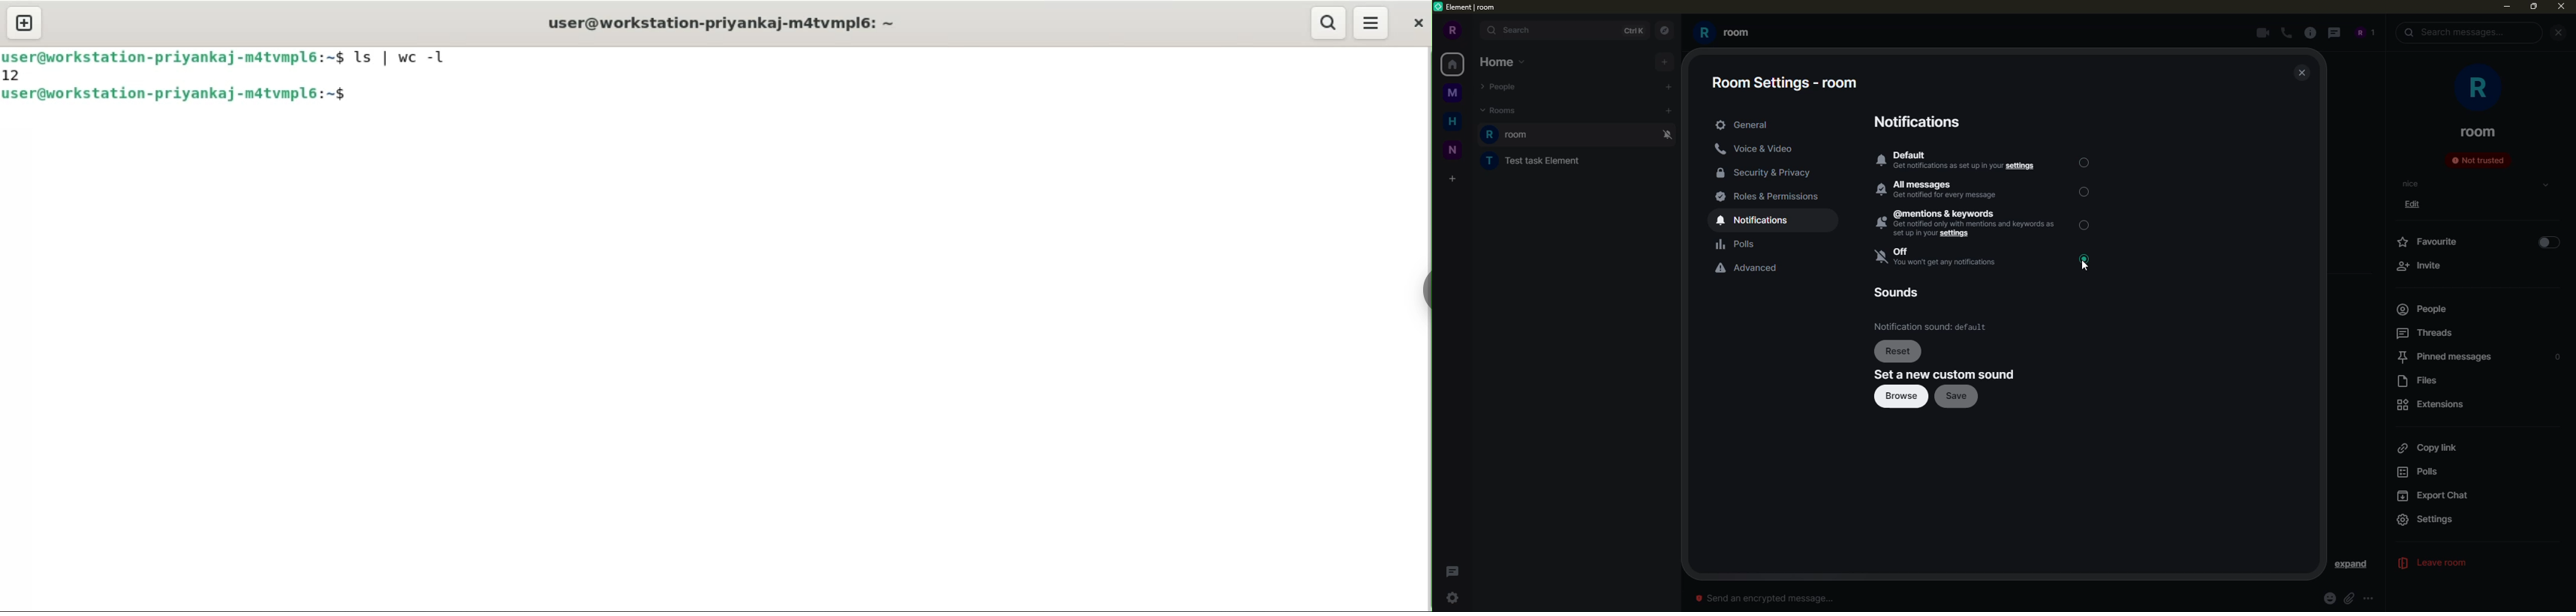 Image resolution: width=2576 pixels, height=616 pixels. I want to click on rooms, so click(1499, 110).